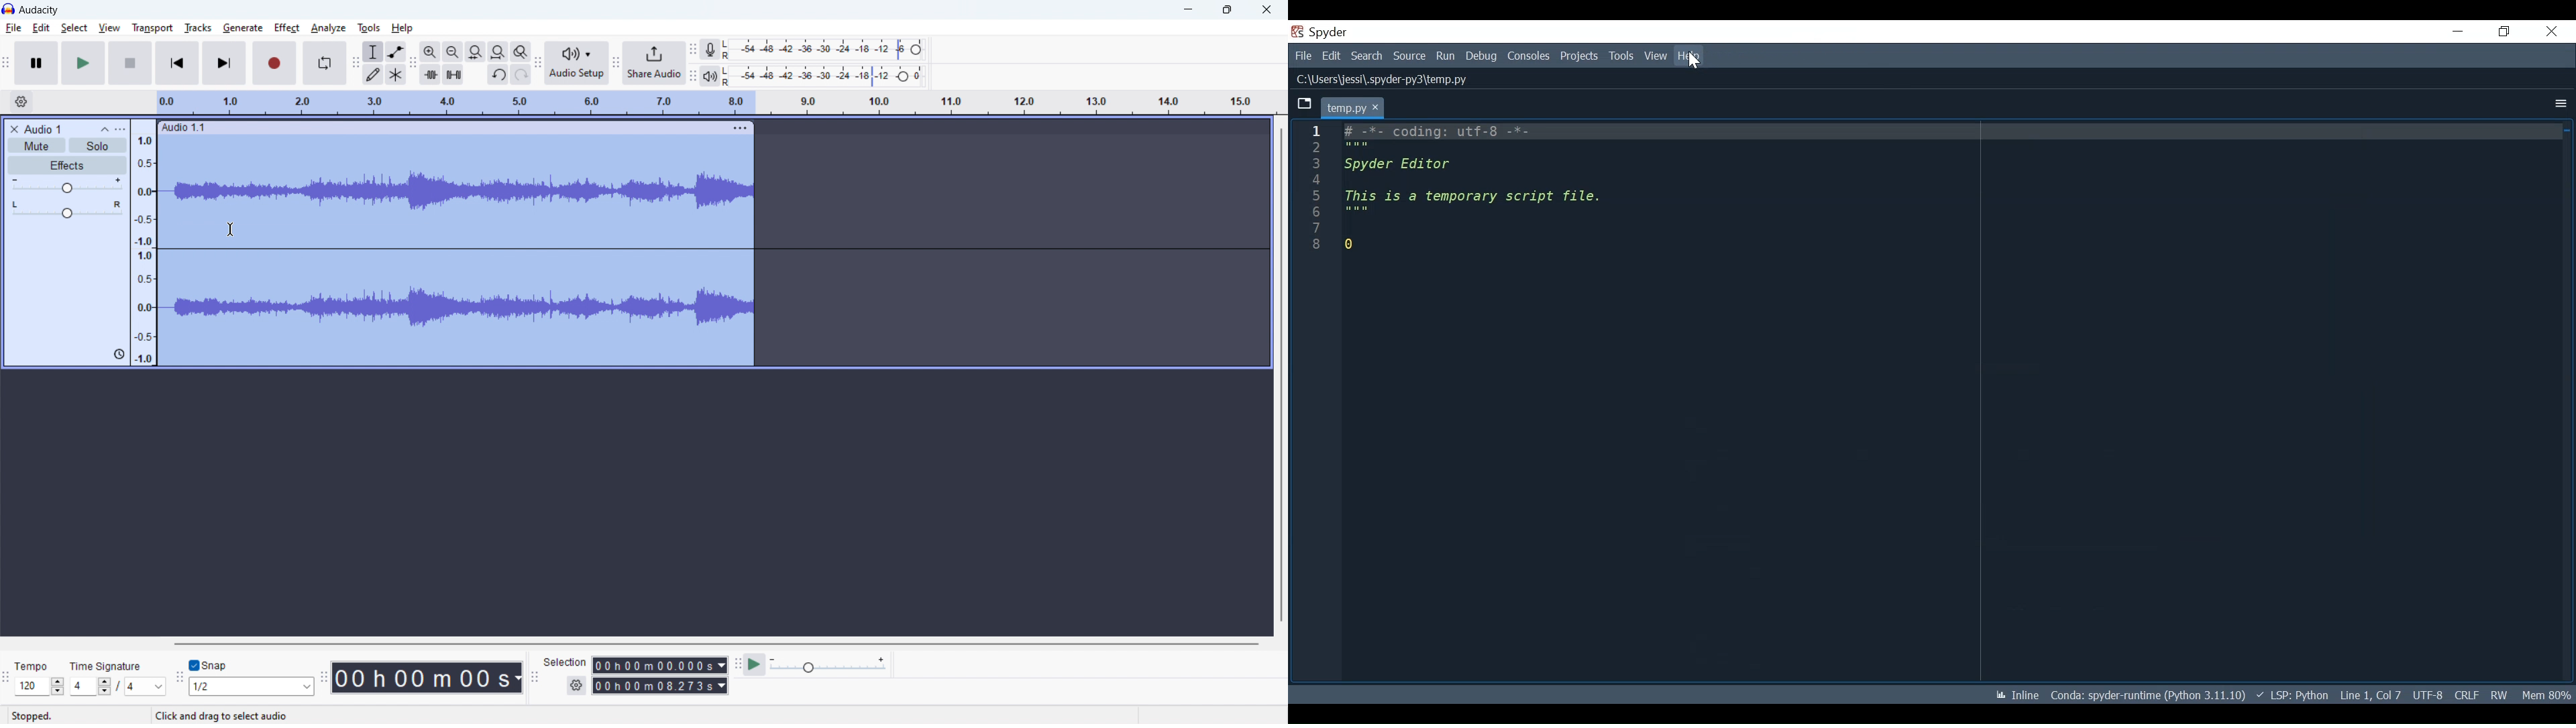 The height and width of the screenshot is (728, 2576). What do you see at coordinates (2549, 695) in the screenshot?
I see `‘Mem 80%` at bounding box center [2549, 695].